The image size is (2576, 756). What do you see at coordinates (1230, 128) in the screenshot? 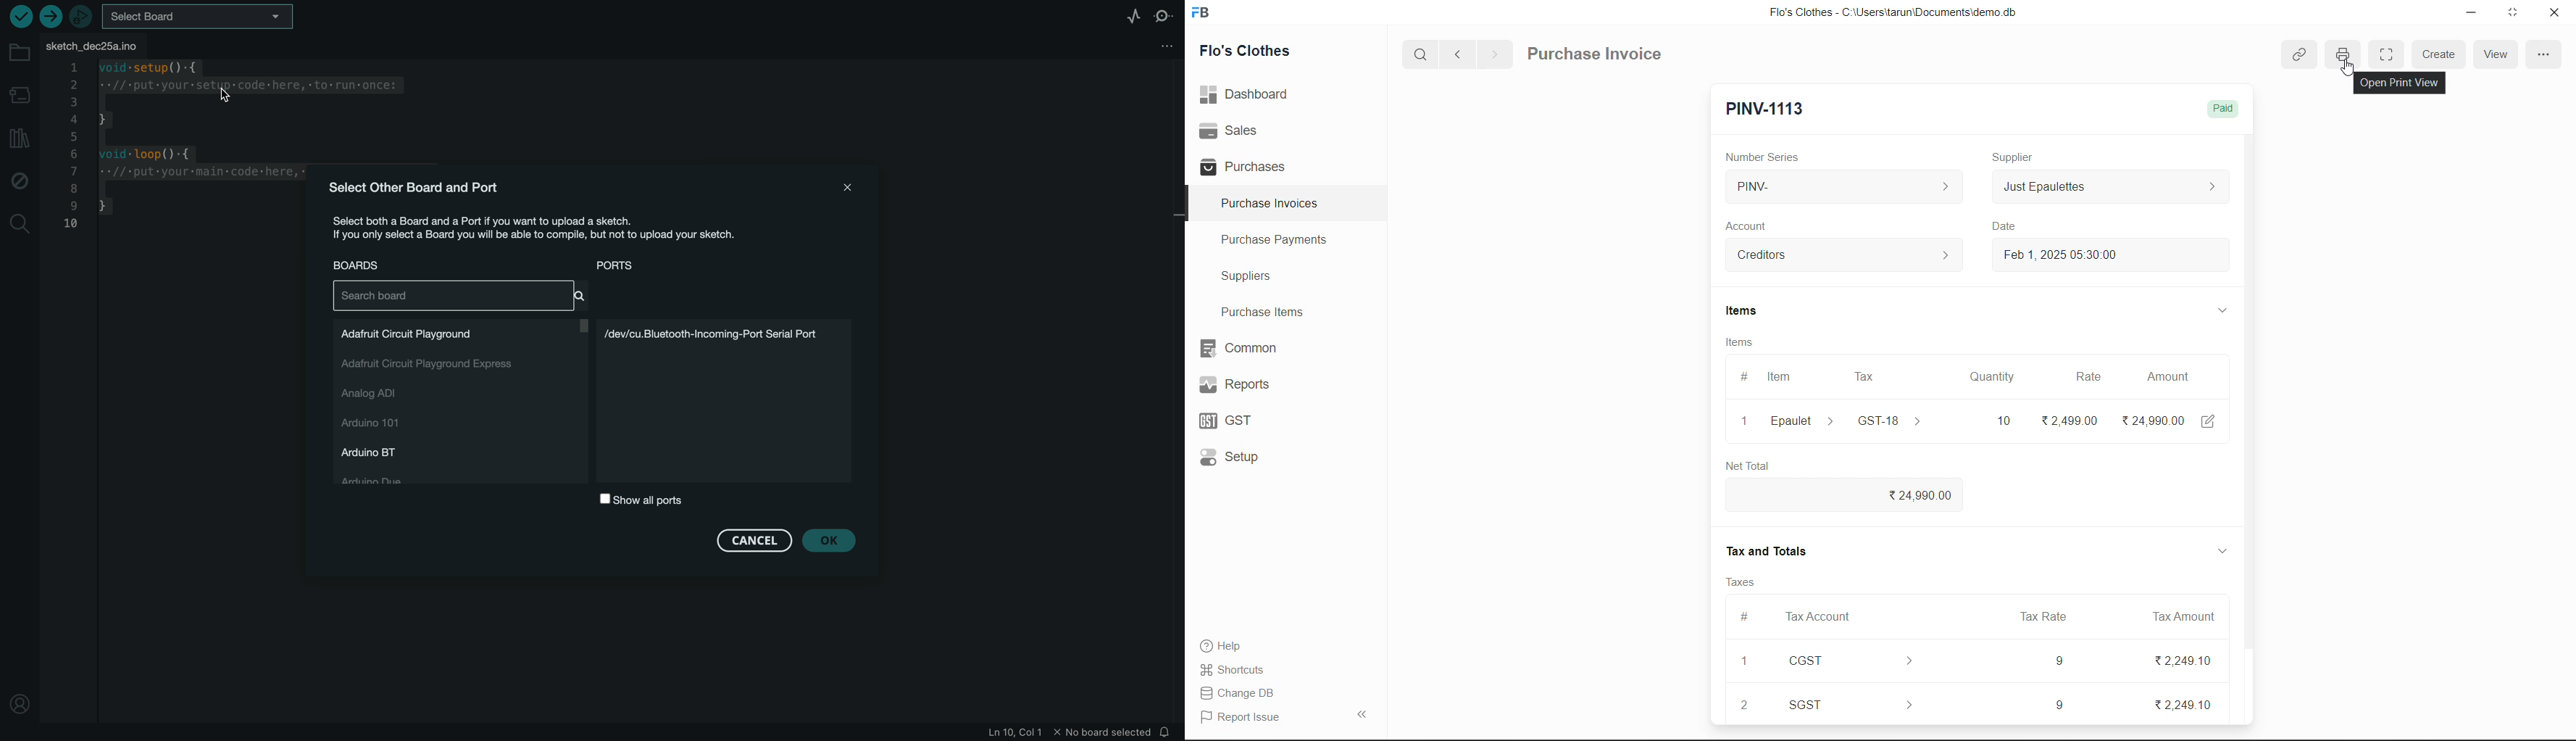
I see ` Sales` at bounding box center [1230, 128].